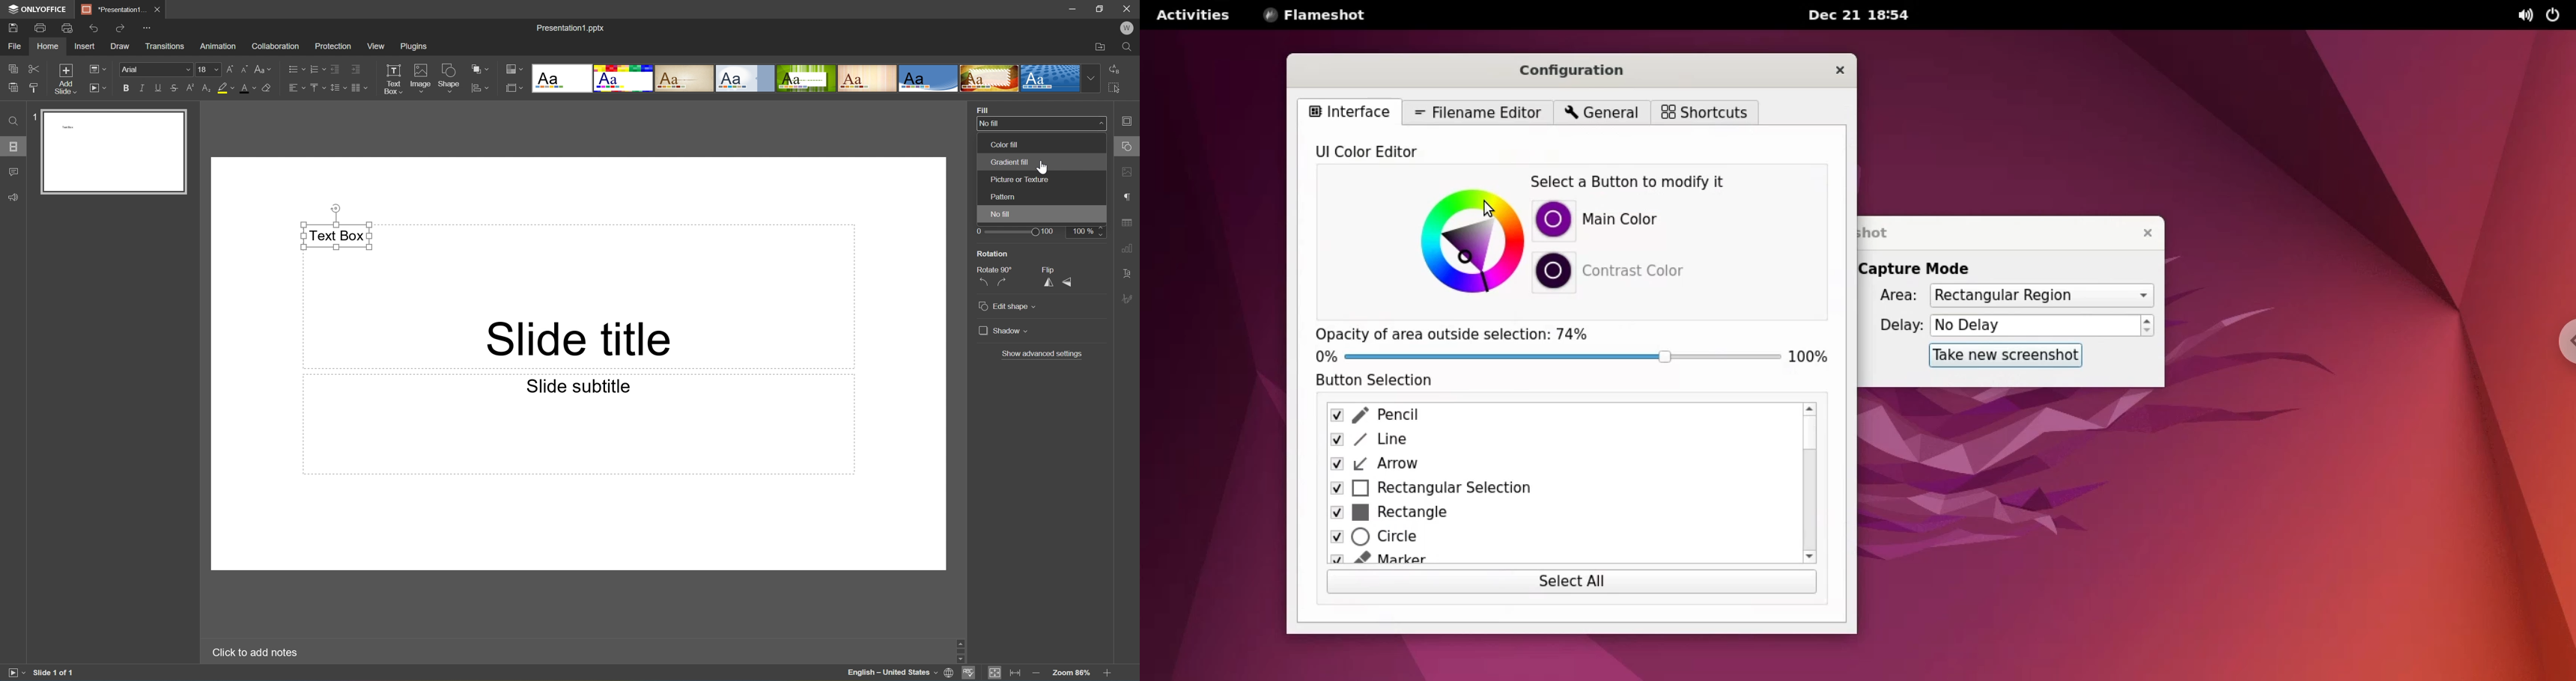  What do you see at coordinates (333, 69) in the screenshot?
I see `Decrease indent` at bounding box center [333, 69].